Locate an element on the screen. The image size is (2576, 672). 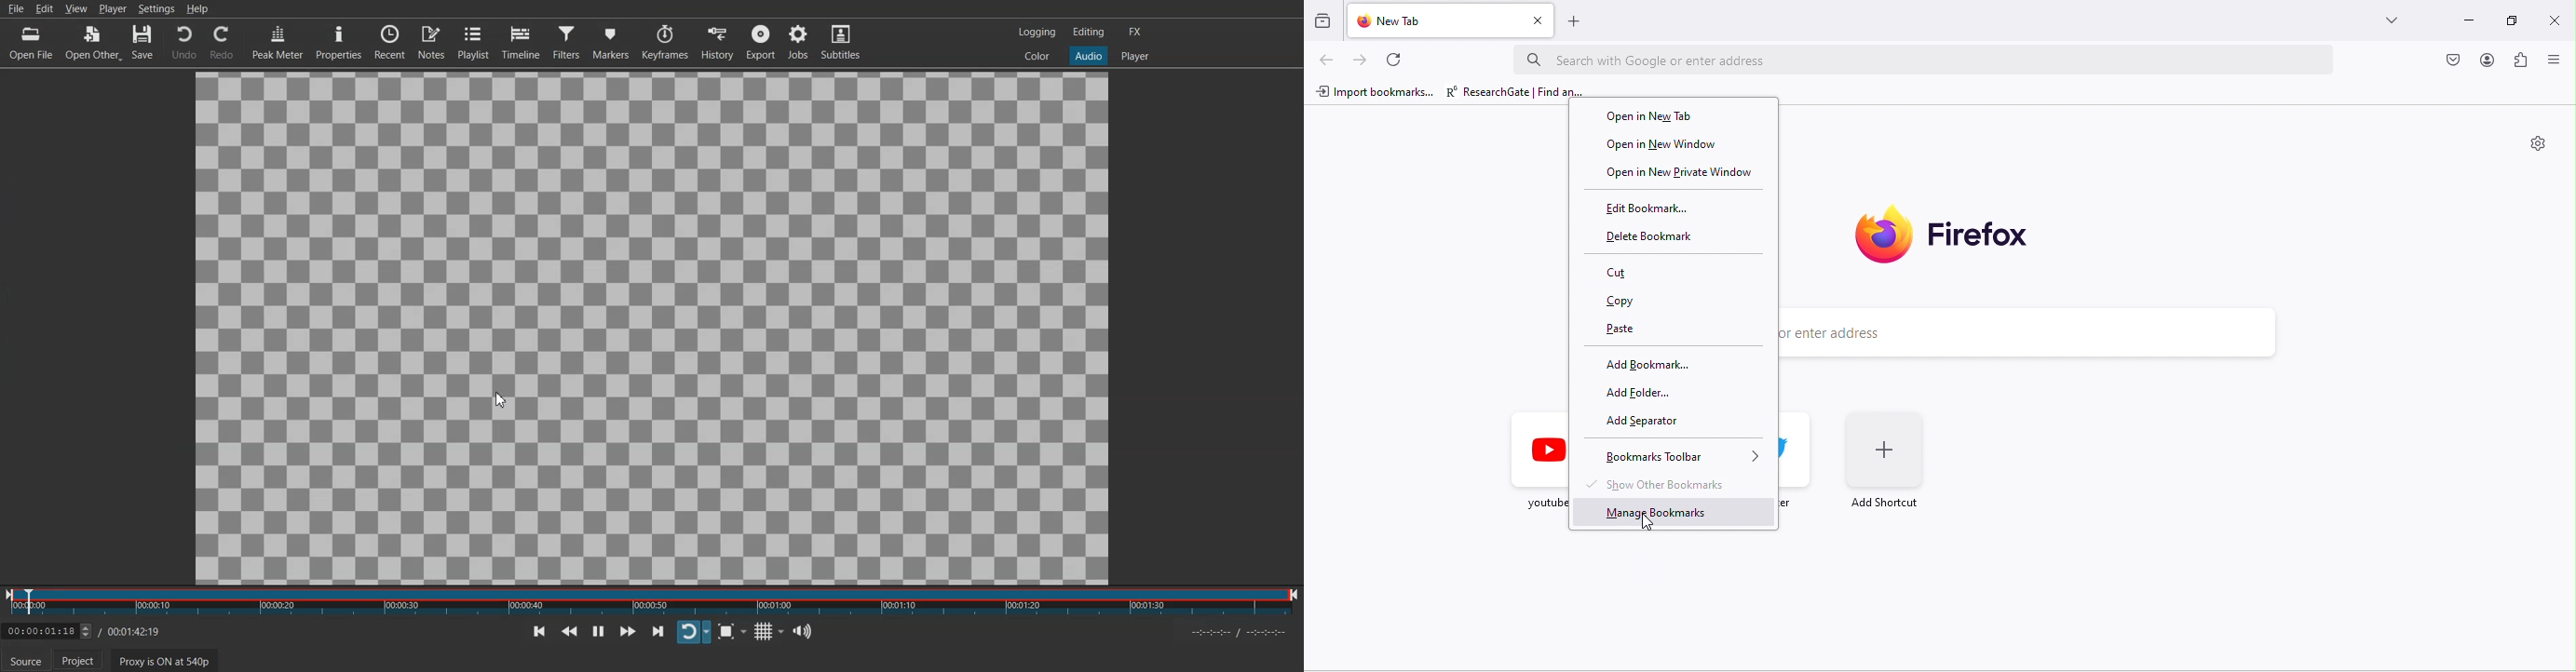
FX is located at coordinates (1136, 31).